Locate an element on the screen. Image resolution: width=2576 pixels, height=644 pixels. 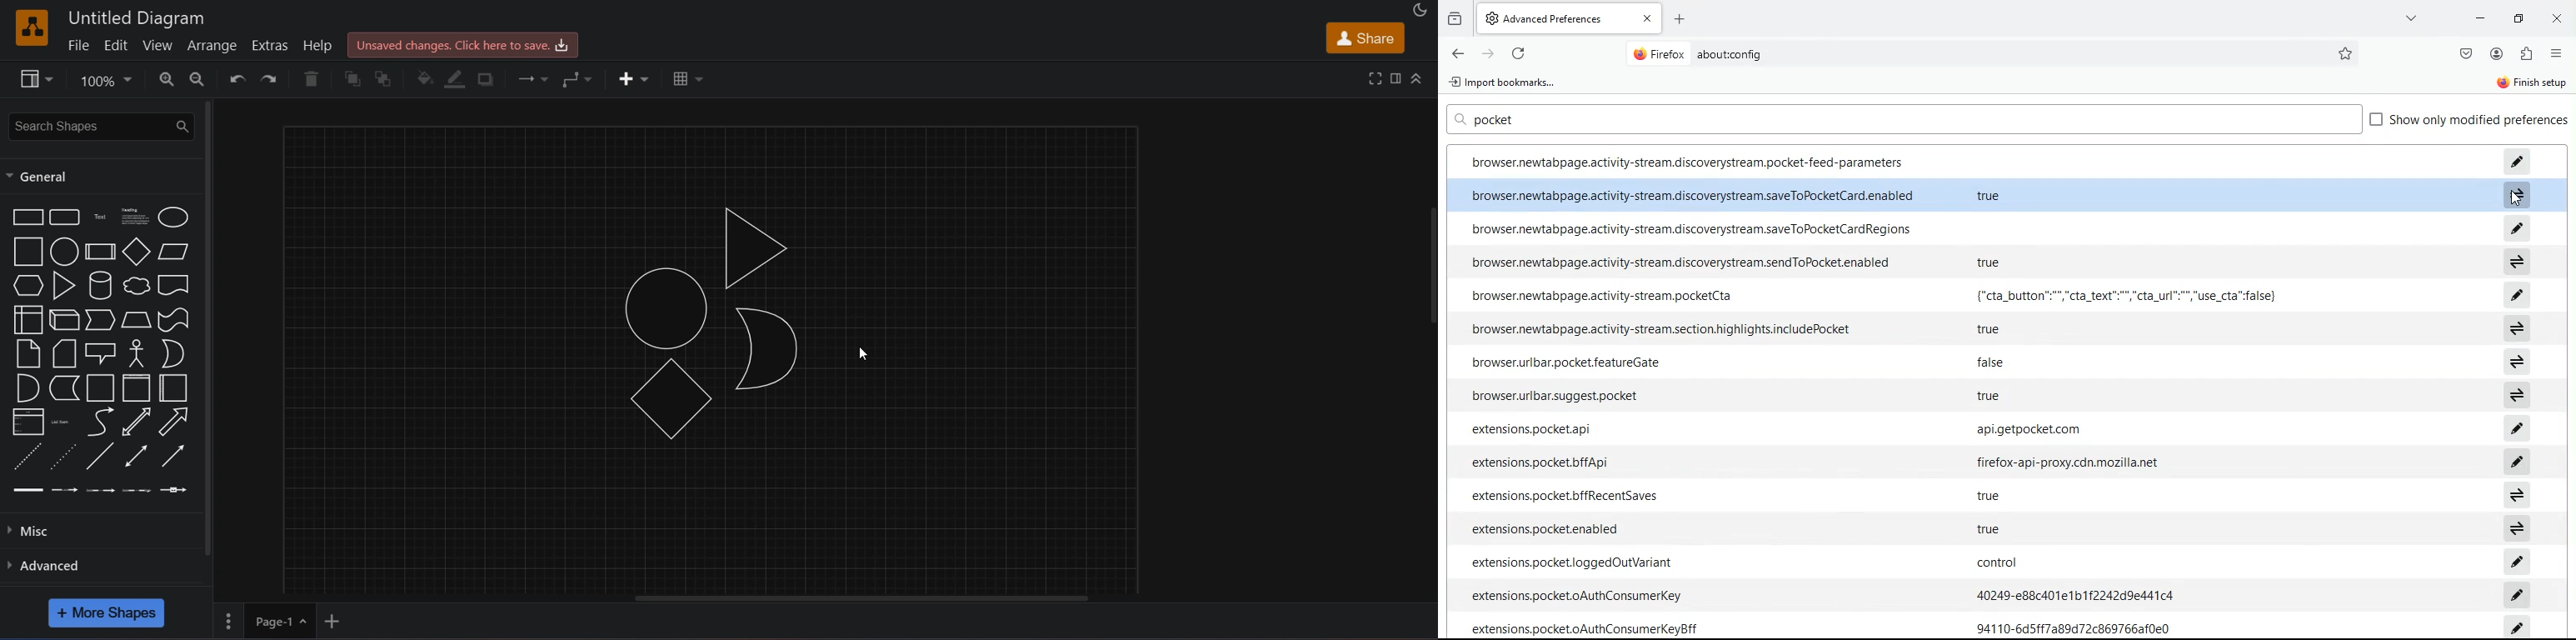
document is located at coordinates (173, 286).